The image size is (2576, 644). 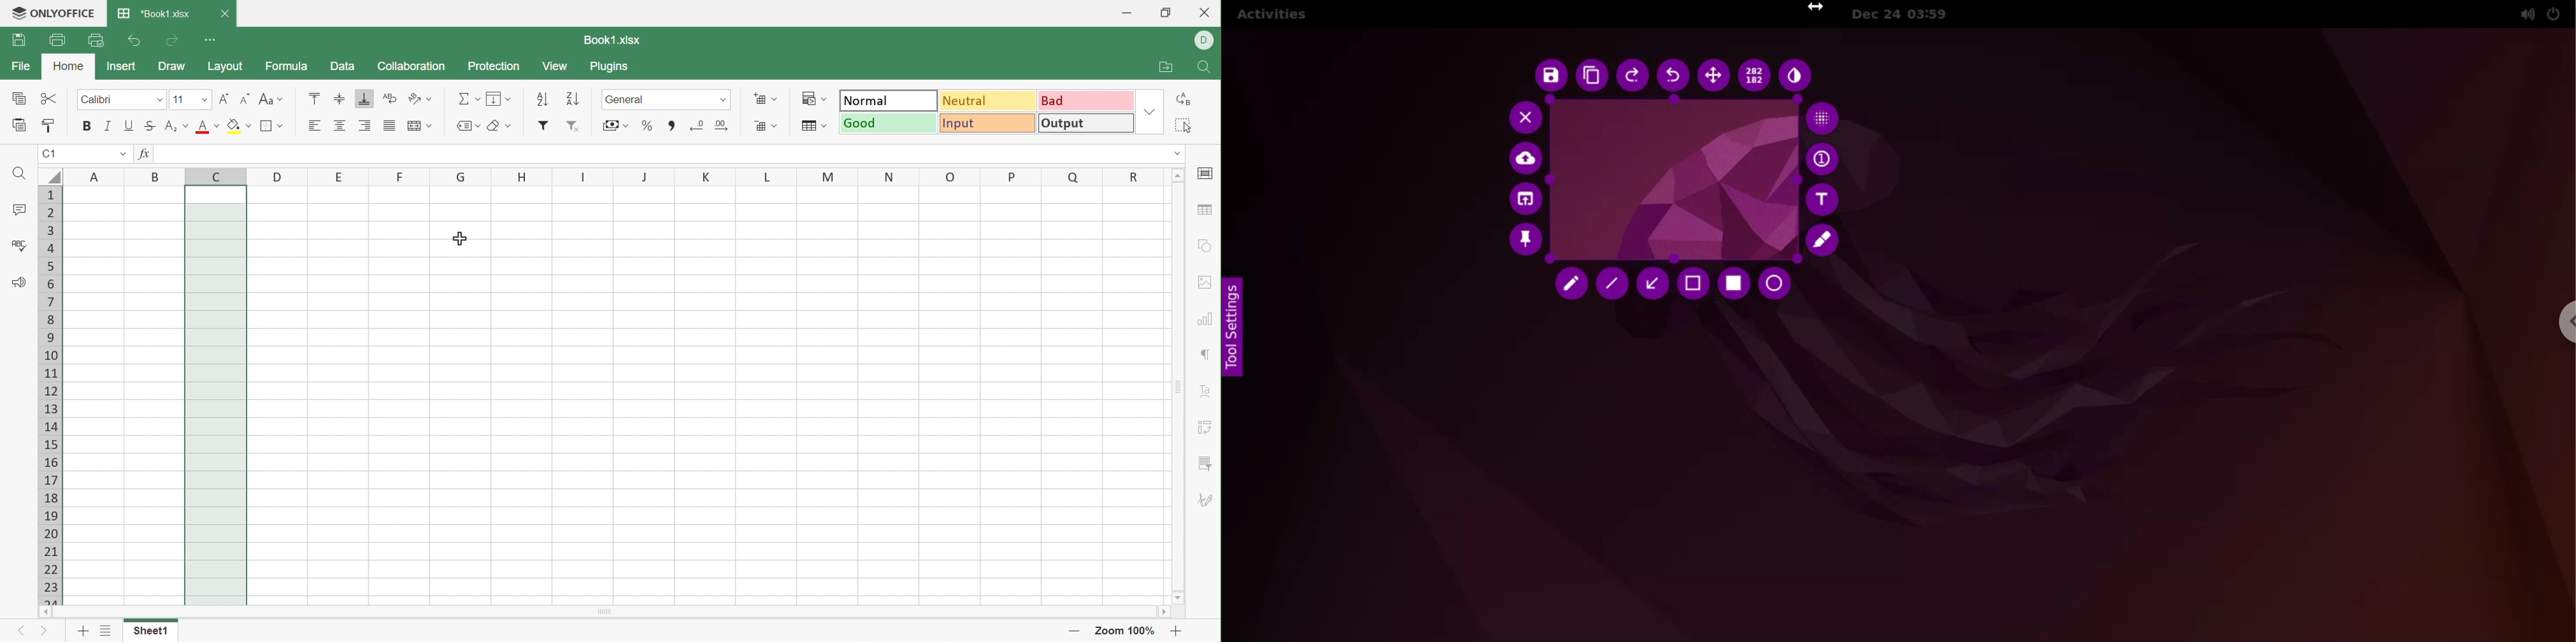 What do you see at coordinates (203, 99) in the screenshot?
I see `Drop Down` at bounding box center [203, 99].